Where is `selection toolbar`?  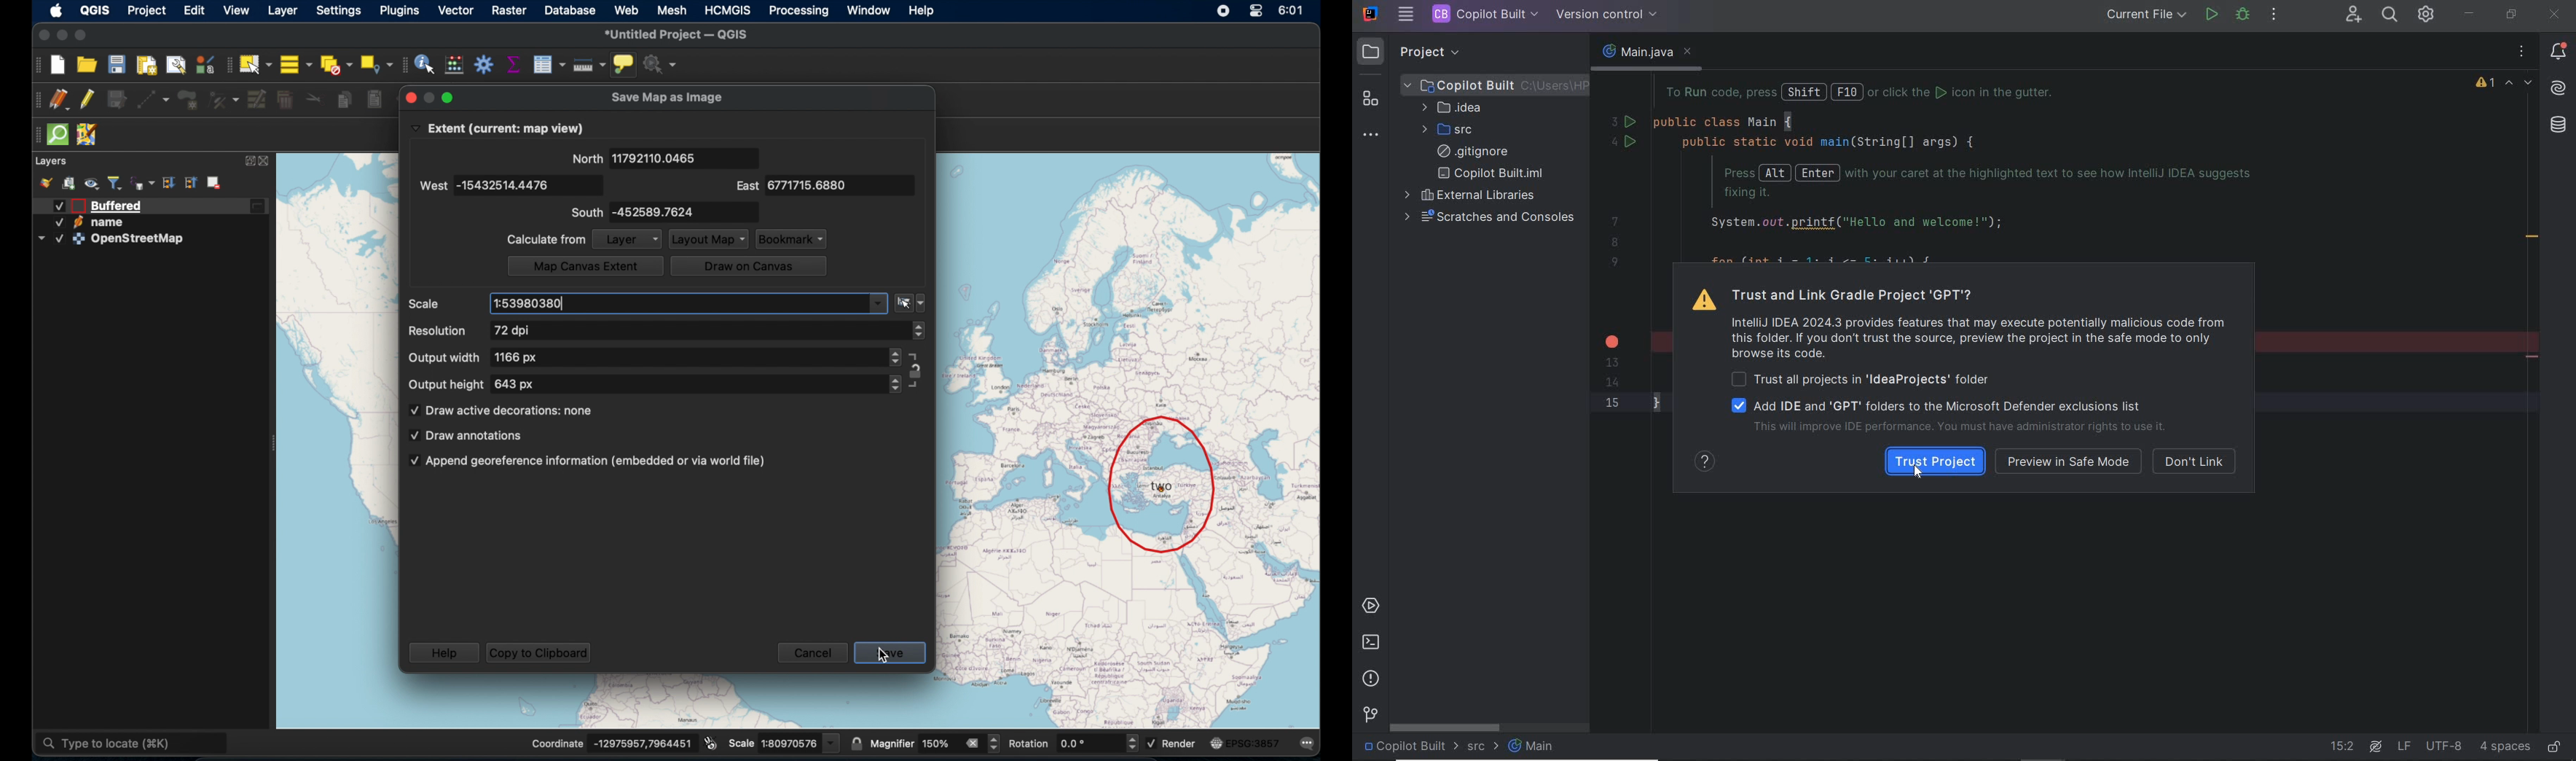 selection toolbar is located at coordinates (226, 64).